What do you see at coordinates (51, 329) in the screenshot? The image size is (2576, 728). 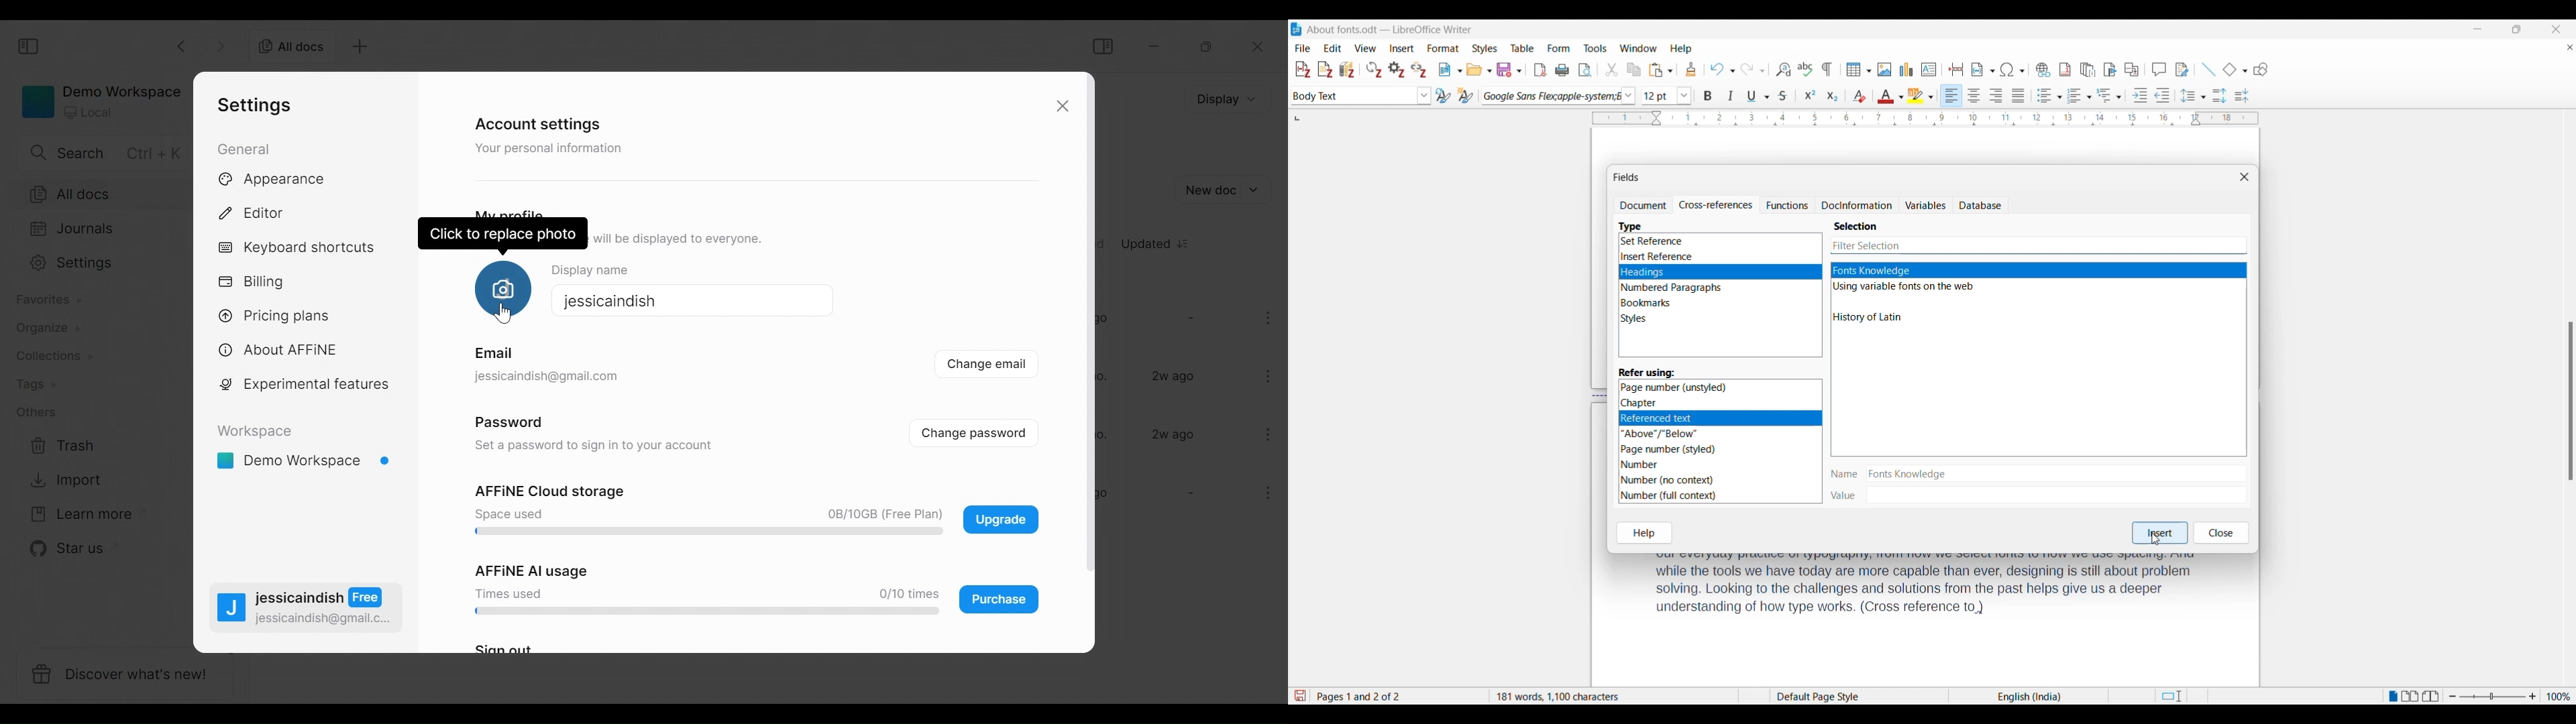 I see `Organize` at bounding box center [51, 329].